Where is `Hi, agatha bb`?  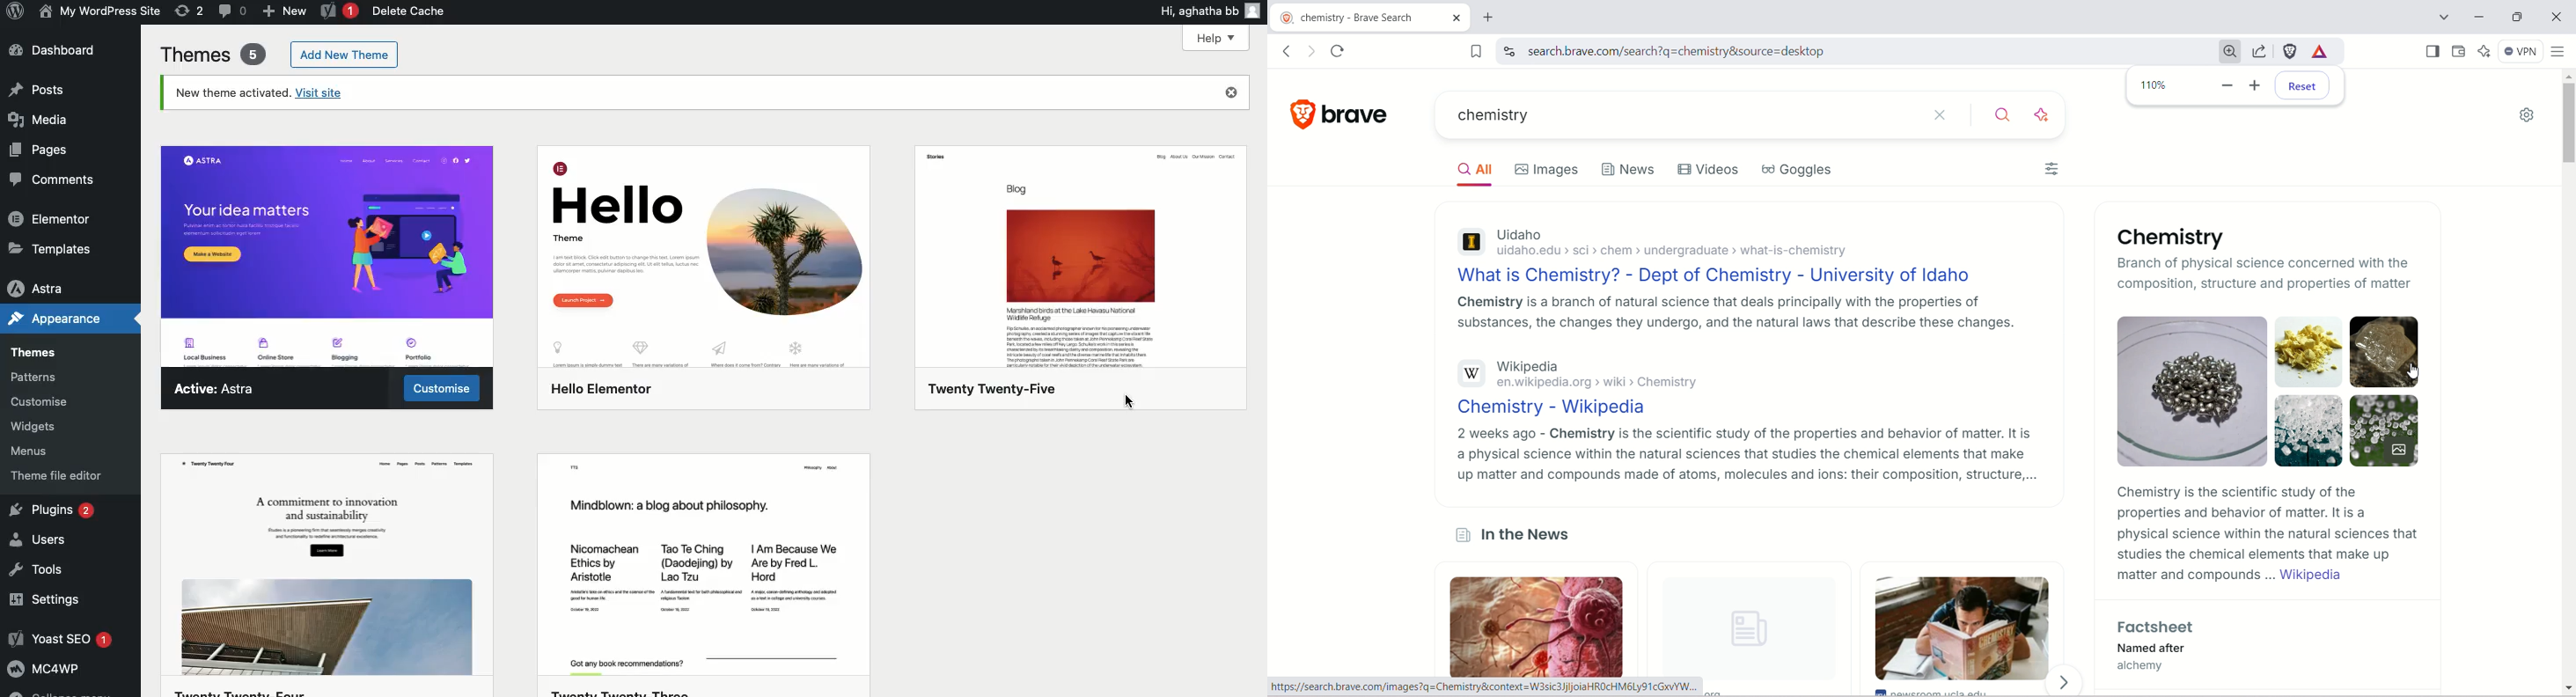 Hi, agatha bb is located at coordinates (1195, 11).